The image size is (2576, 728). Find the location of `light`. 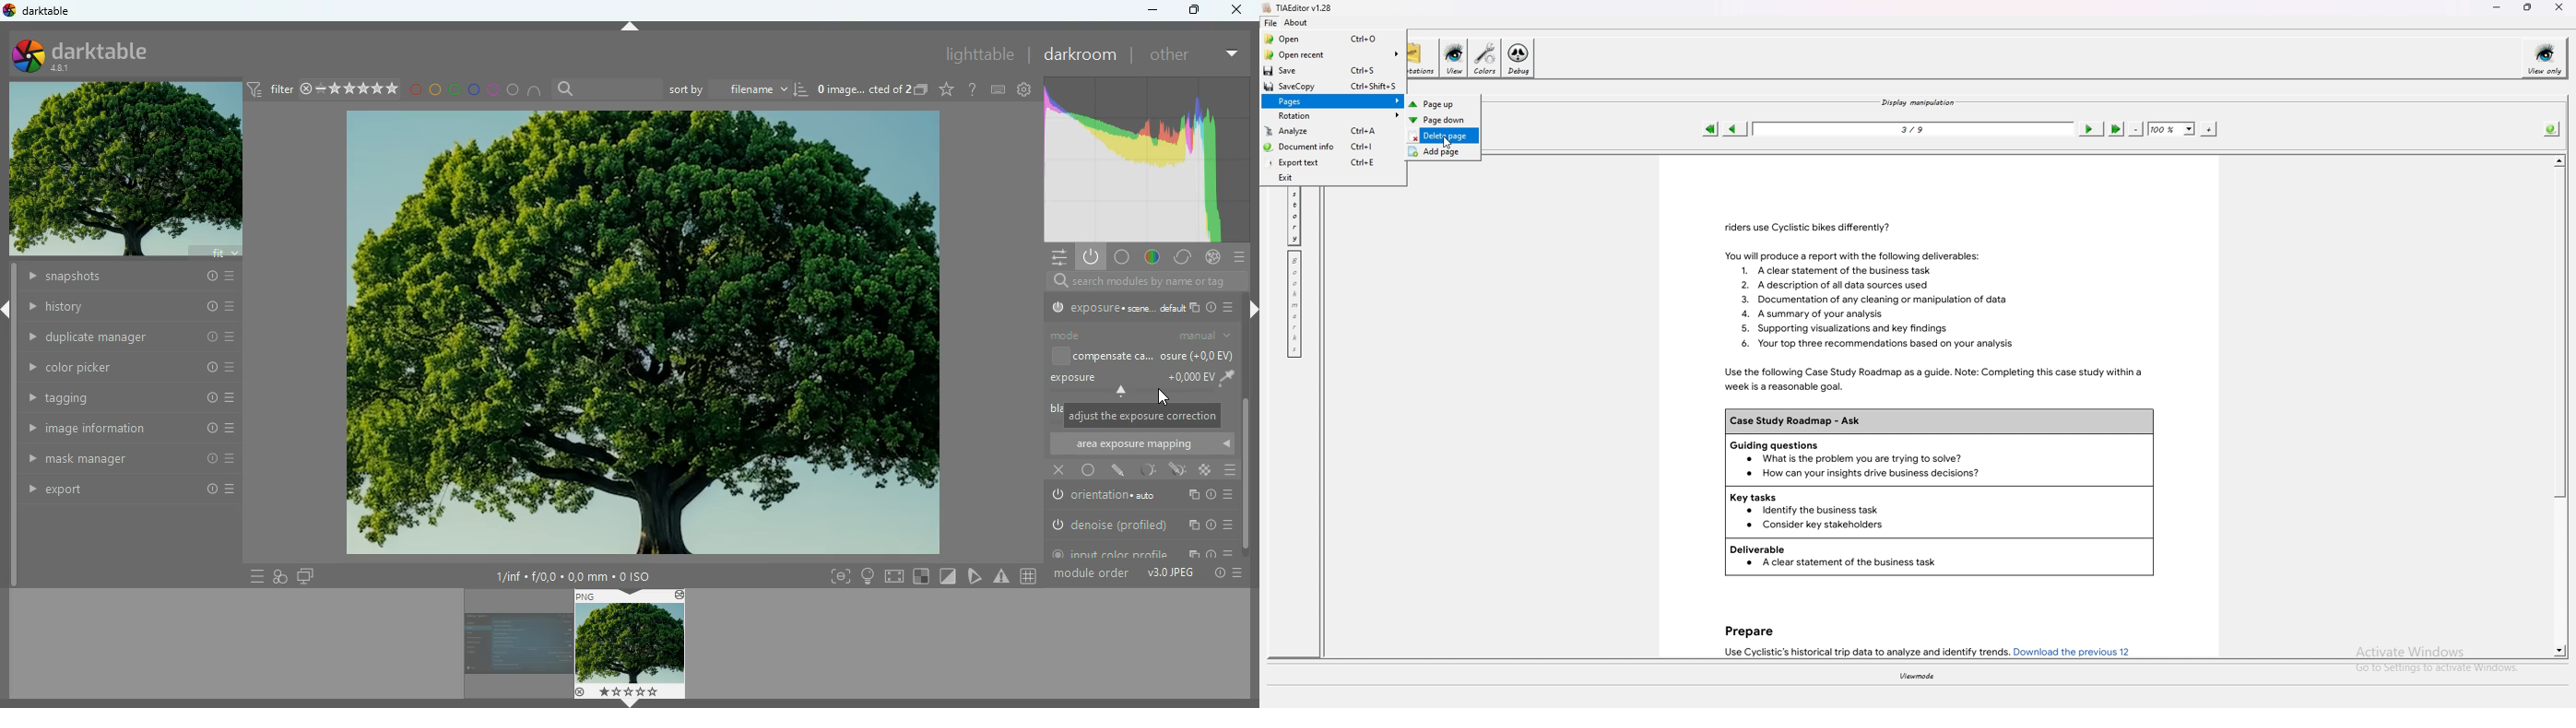

light is located at coordinates (1149, 470).